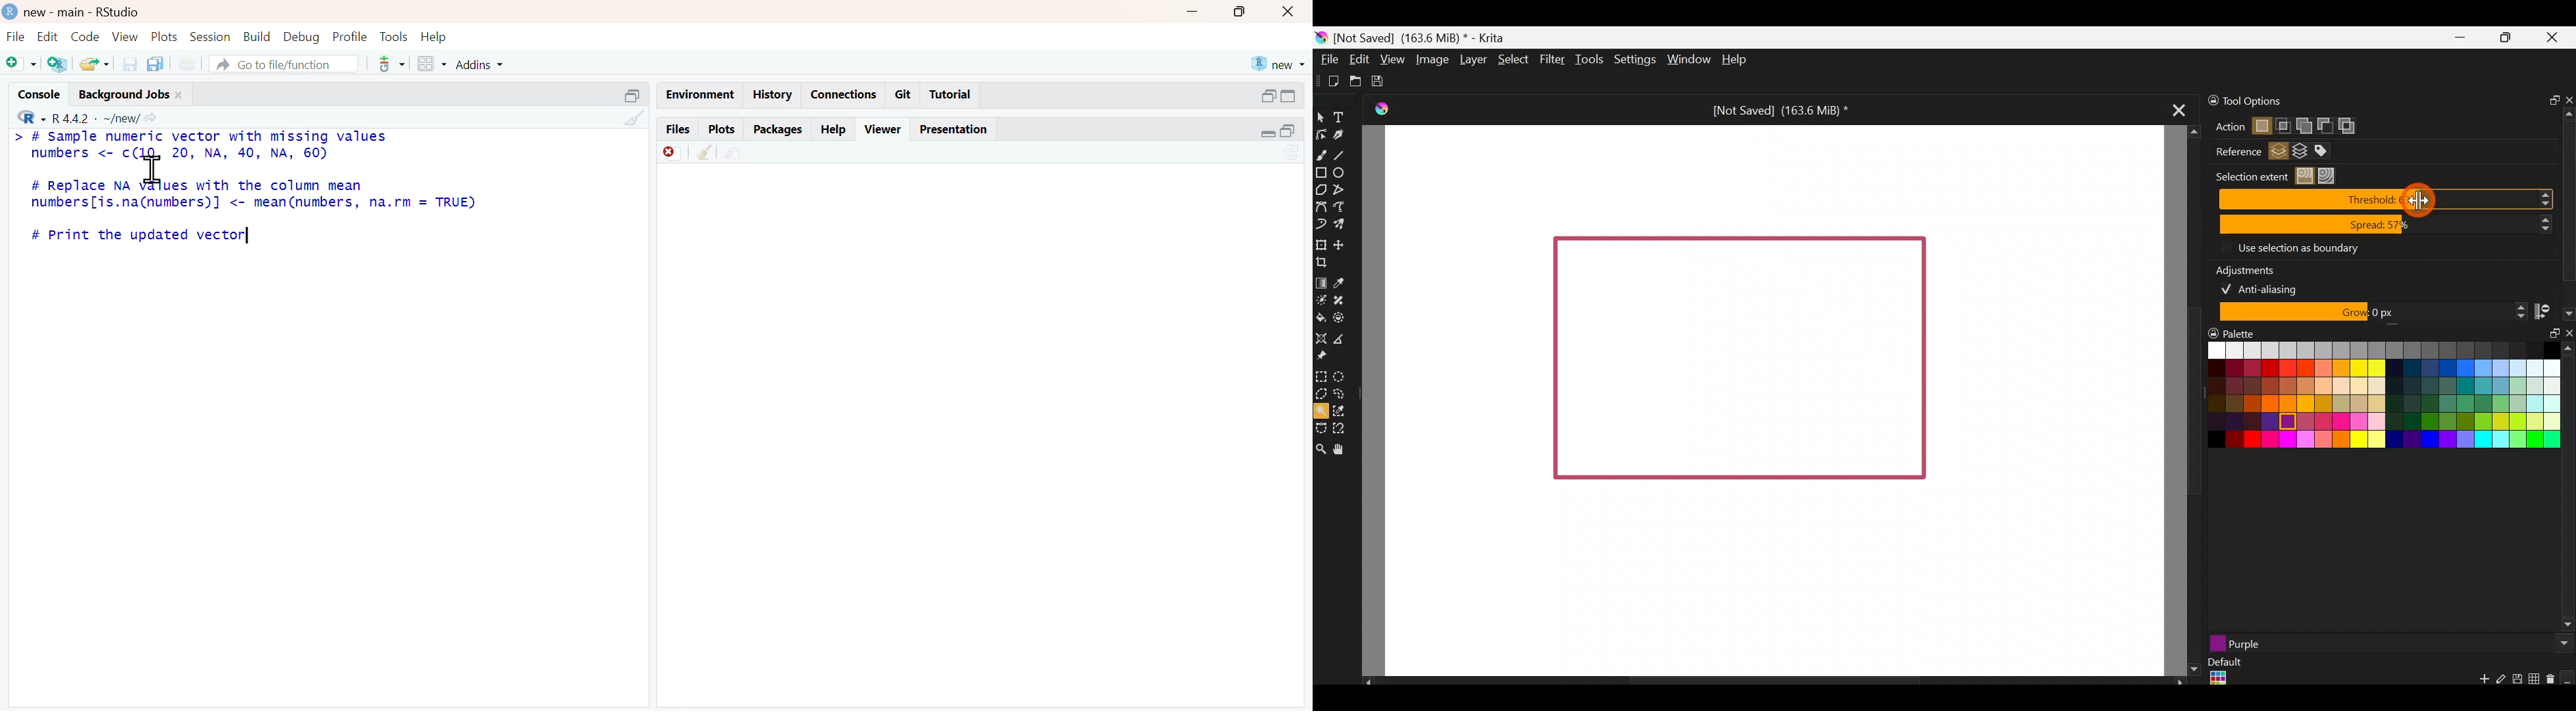  What do you see at coordinates (155, 64) in the screenshot?
I see `copy` at bounding box center [155, 64].